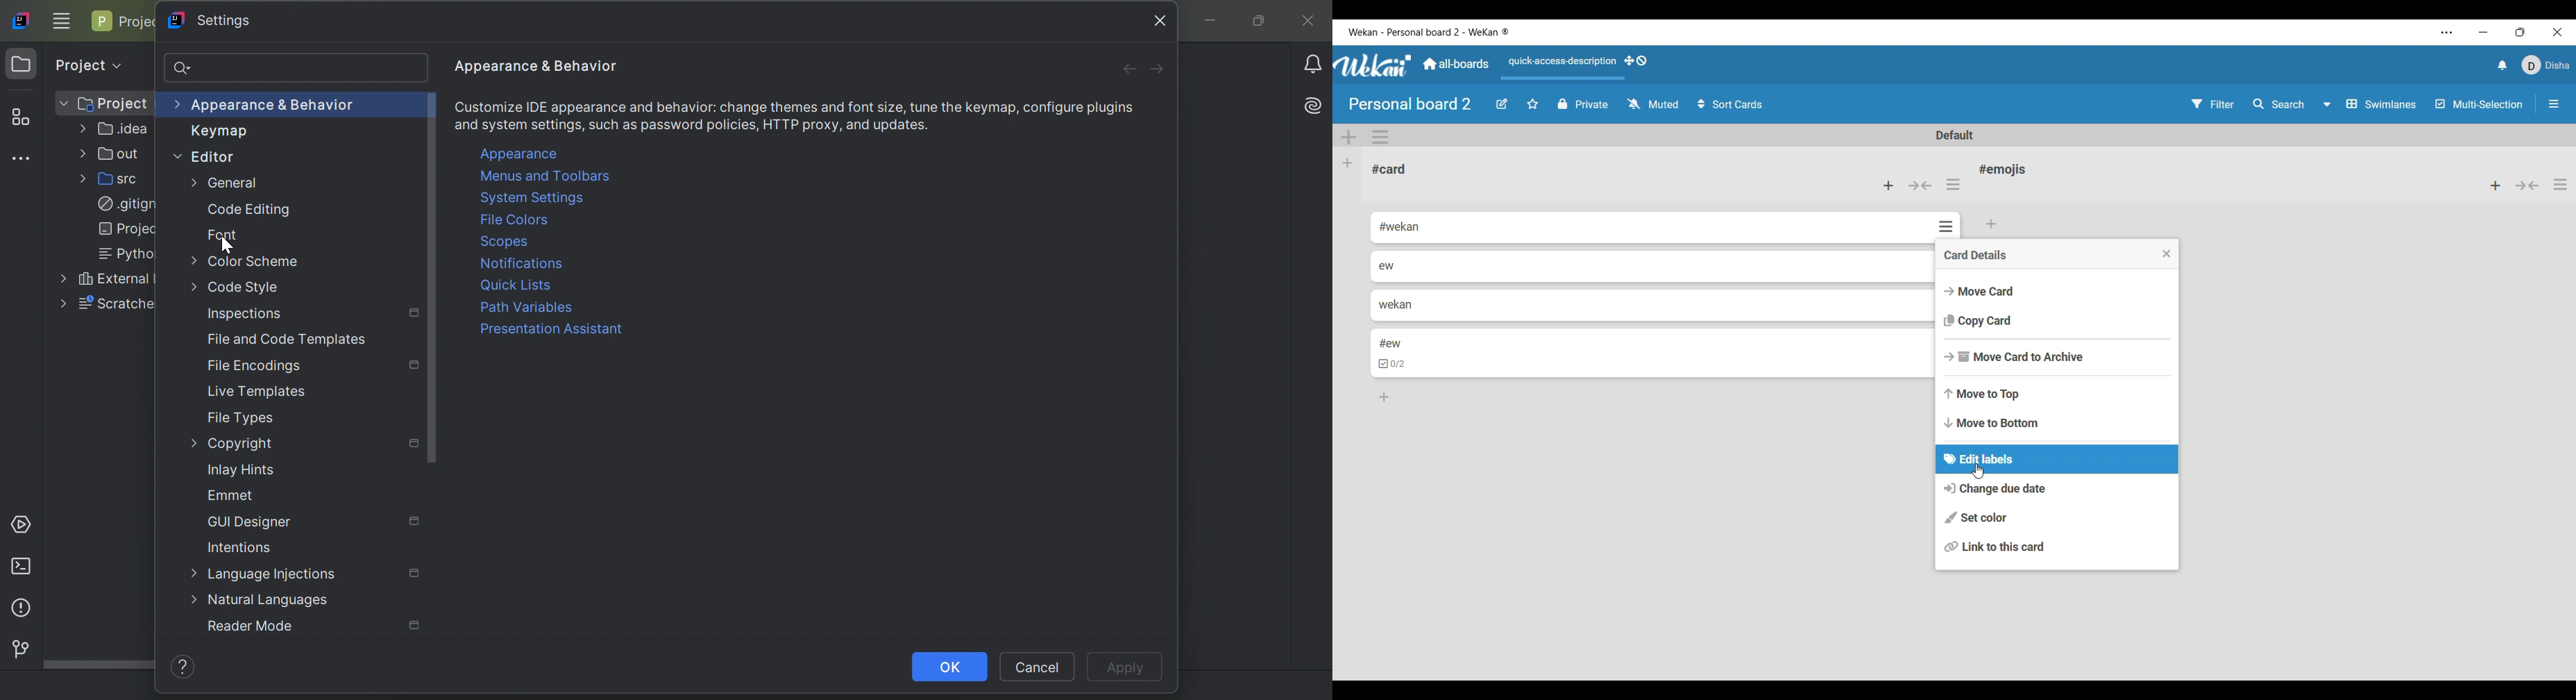 Image resolution: width=2576 pixels, height=700 pixels. Describe the element at coordinates (1992, 224) in the screenshot. I see `Add card to bottom of list` at that location.